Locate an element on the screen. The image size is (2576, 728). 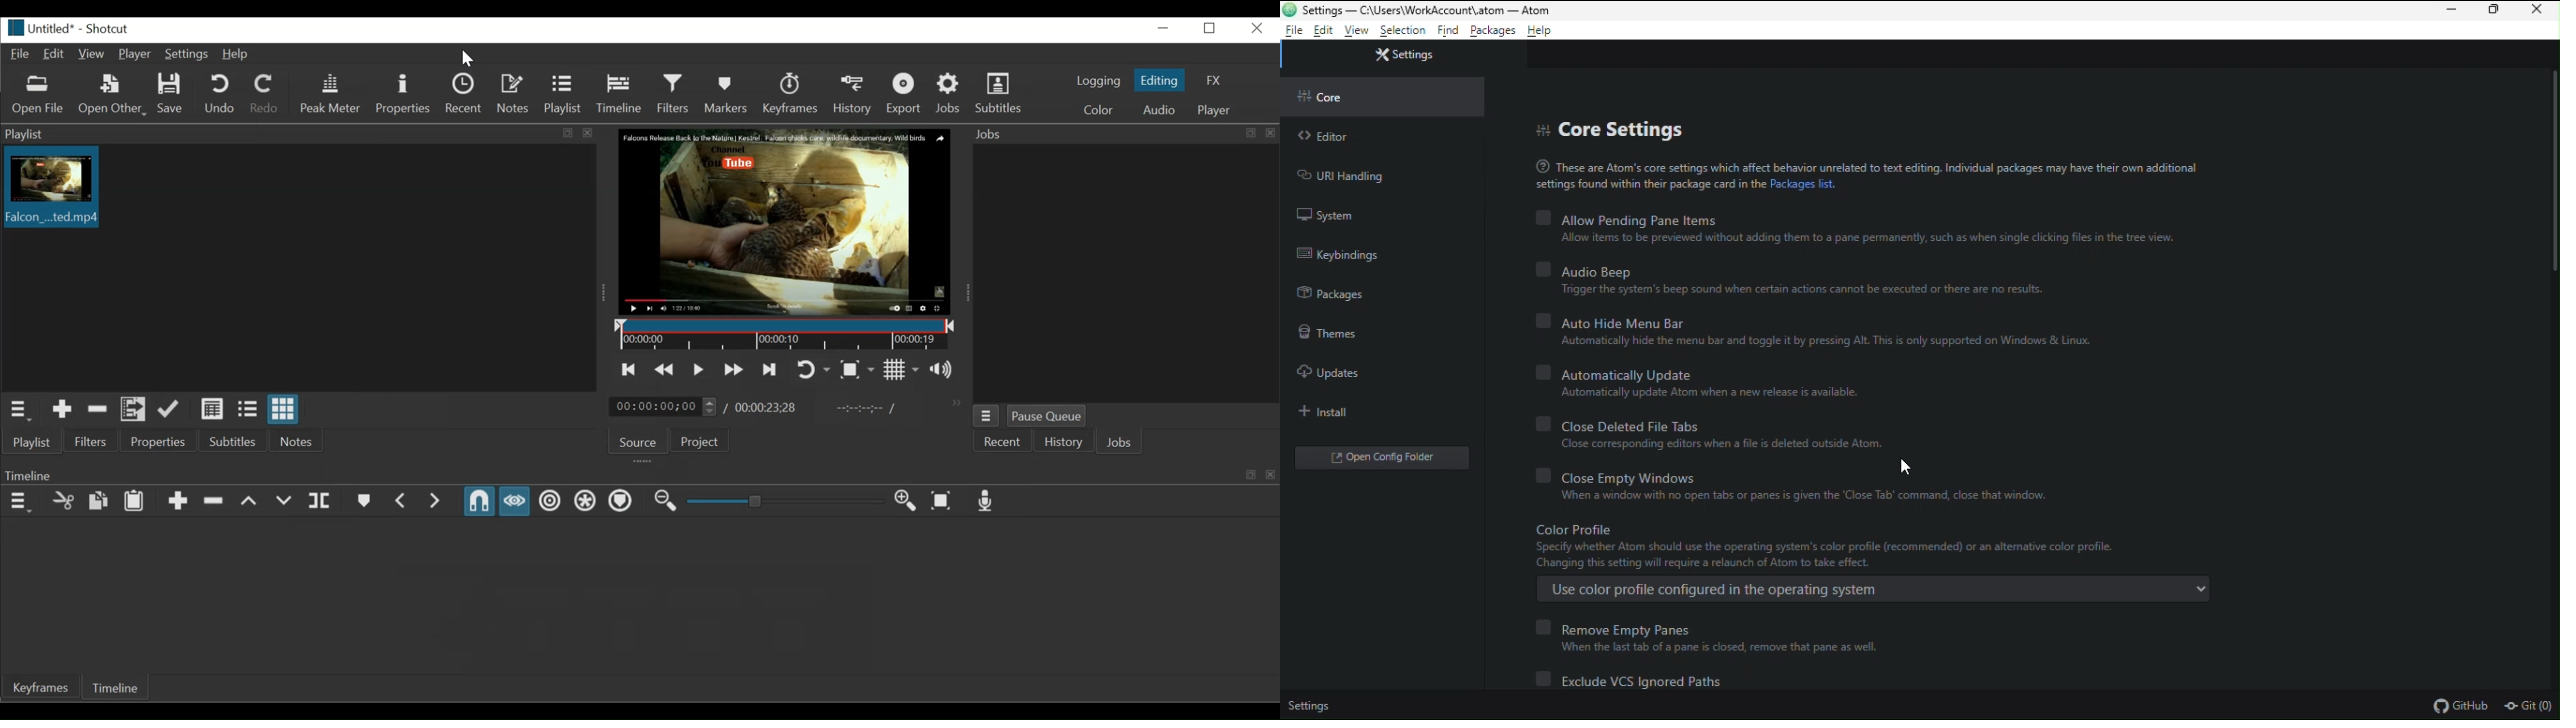
View as file is located at coordinates (247, 409).